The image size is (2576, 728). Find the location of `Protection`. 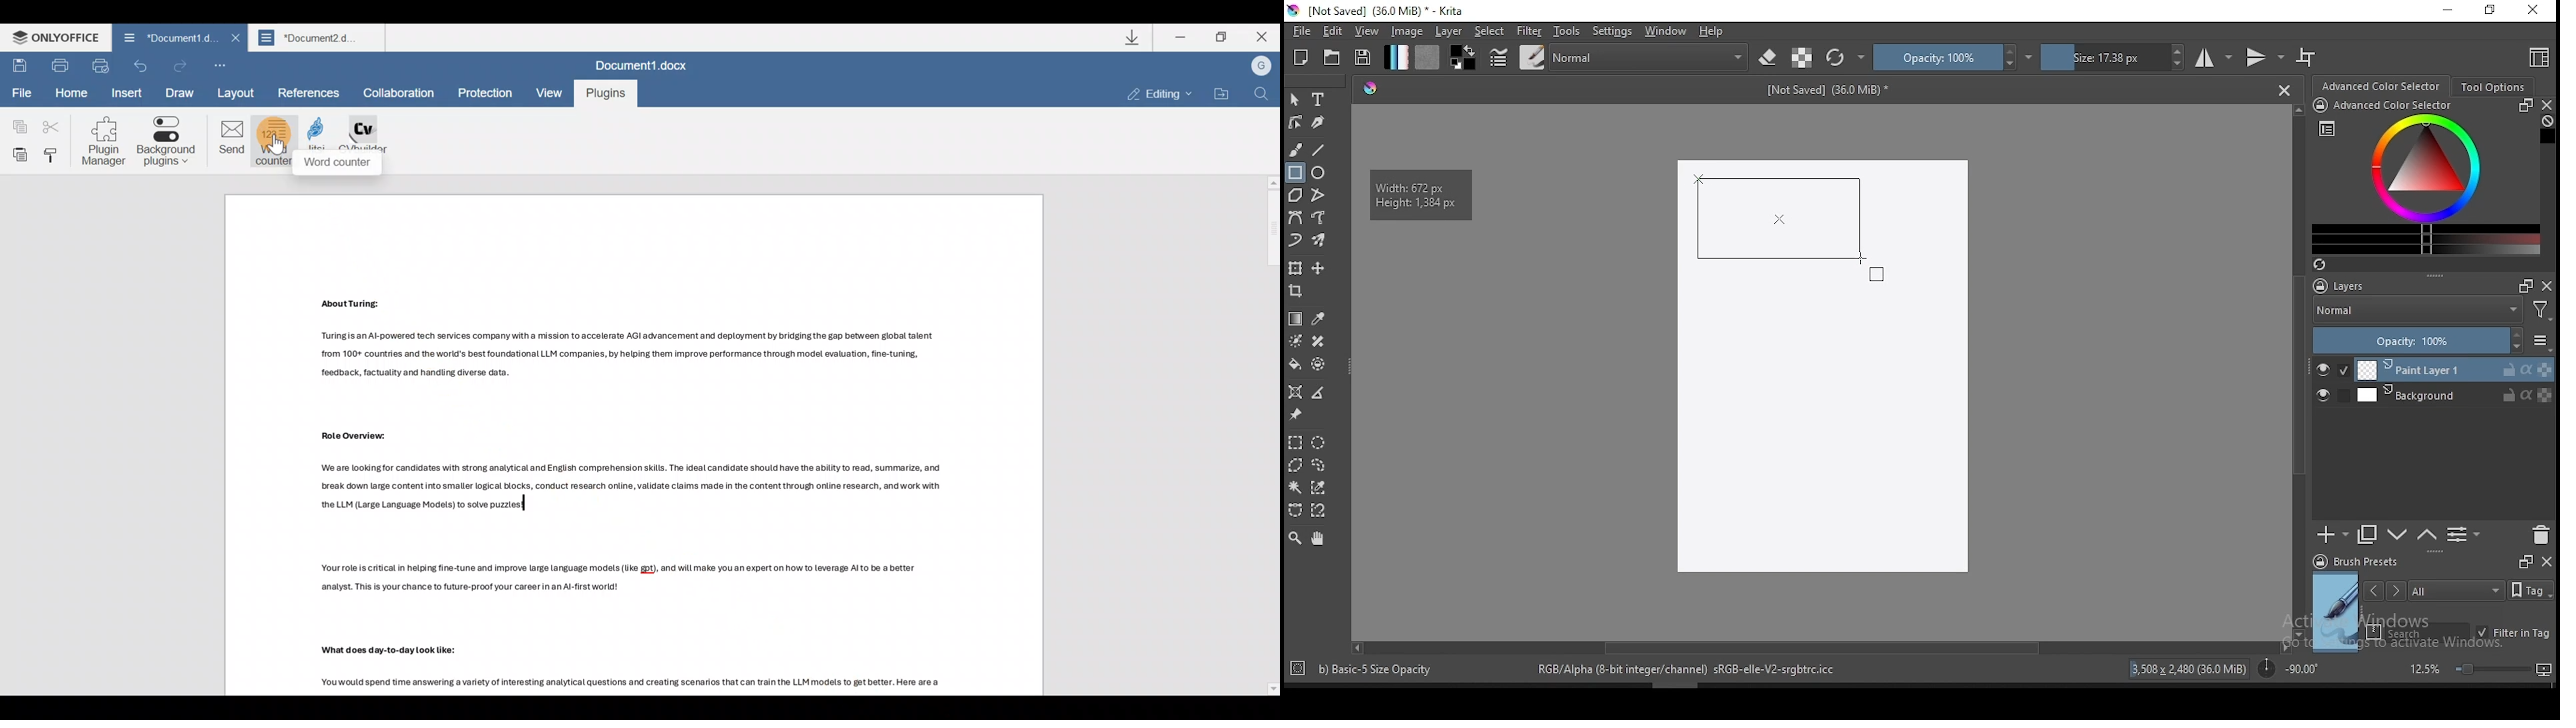

Protection is located at coordinates (485, 92).